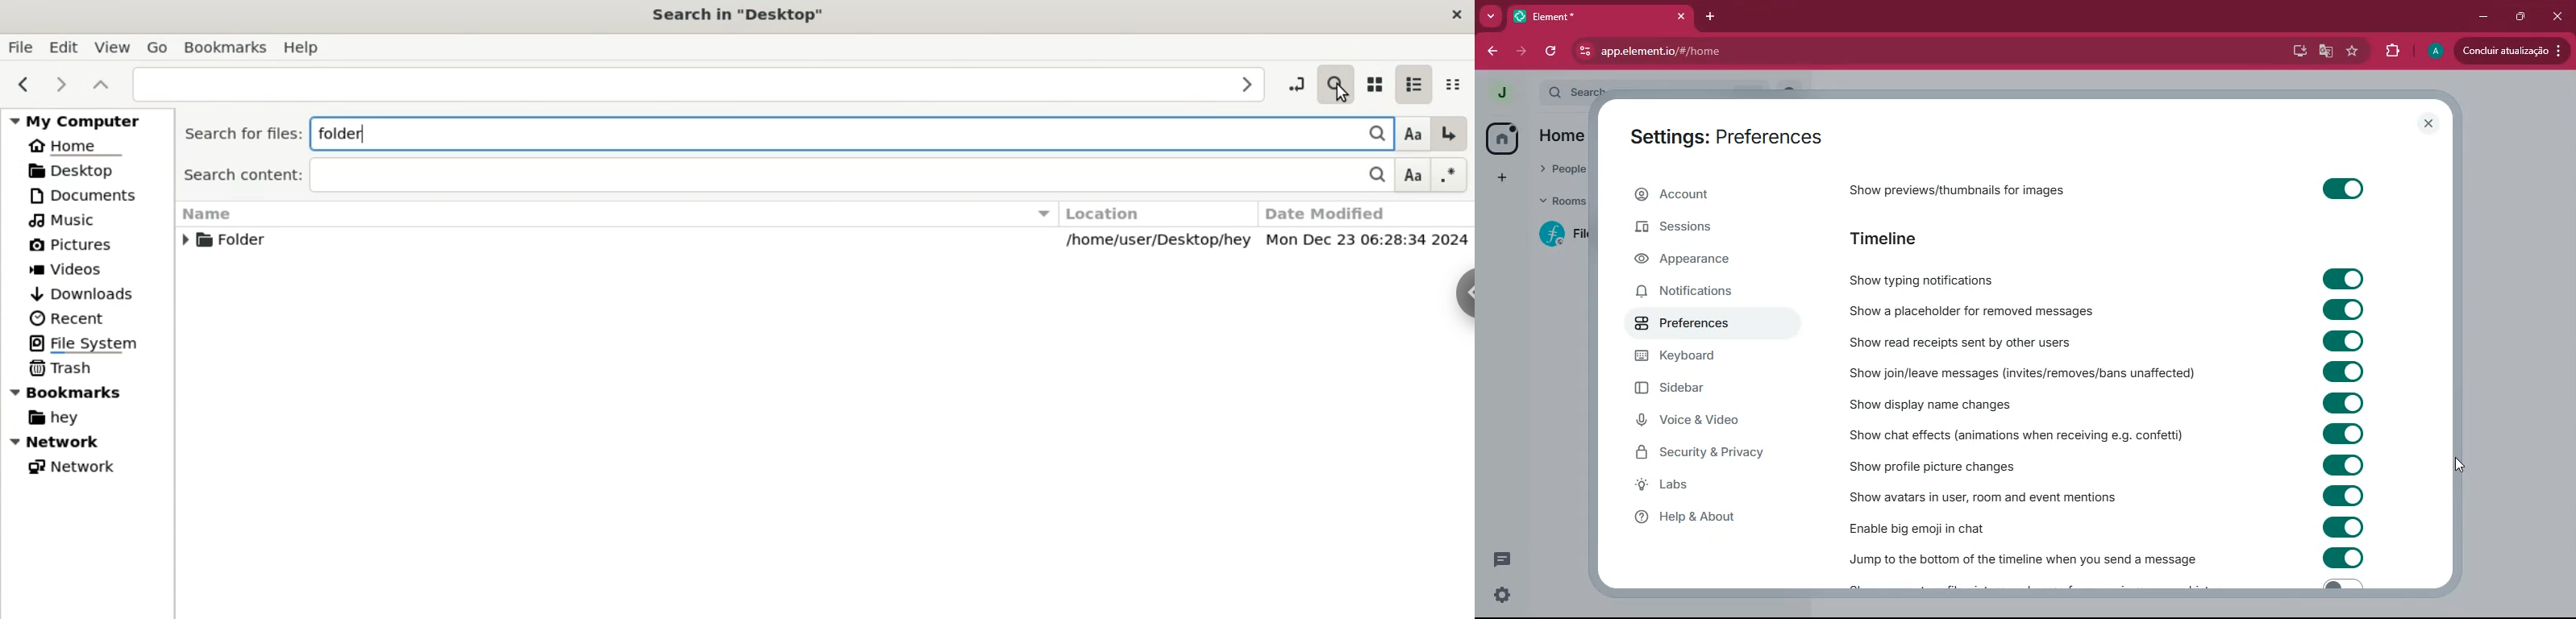 This screenshot has height=644, width=2576. Describe the element at coordinates (2023, 434) in the screenshot. I see `show chat effects (animations when receiving e.g. confetti)` at that location.